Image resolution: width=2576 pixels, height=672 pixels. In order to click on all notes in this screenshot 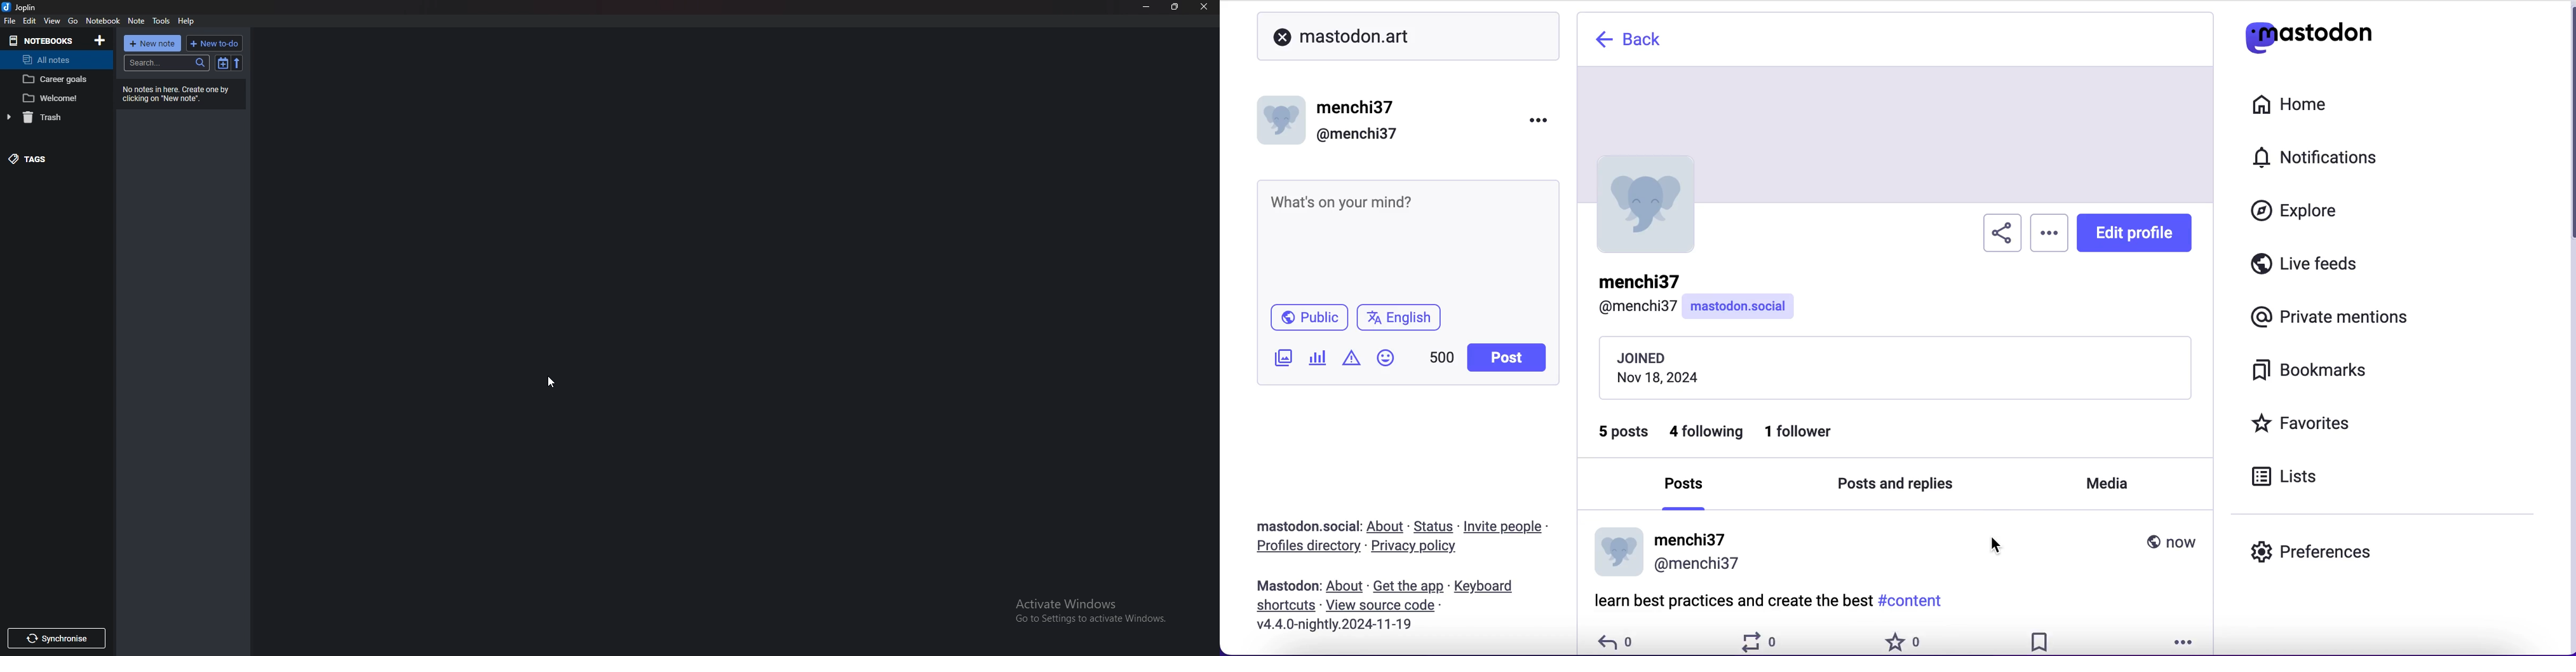, I will do `click(57, 59)`.